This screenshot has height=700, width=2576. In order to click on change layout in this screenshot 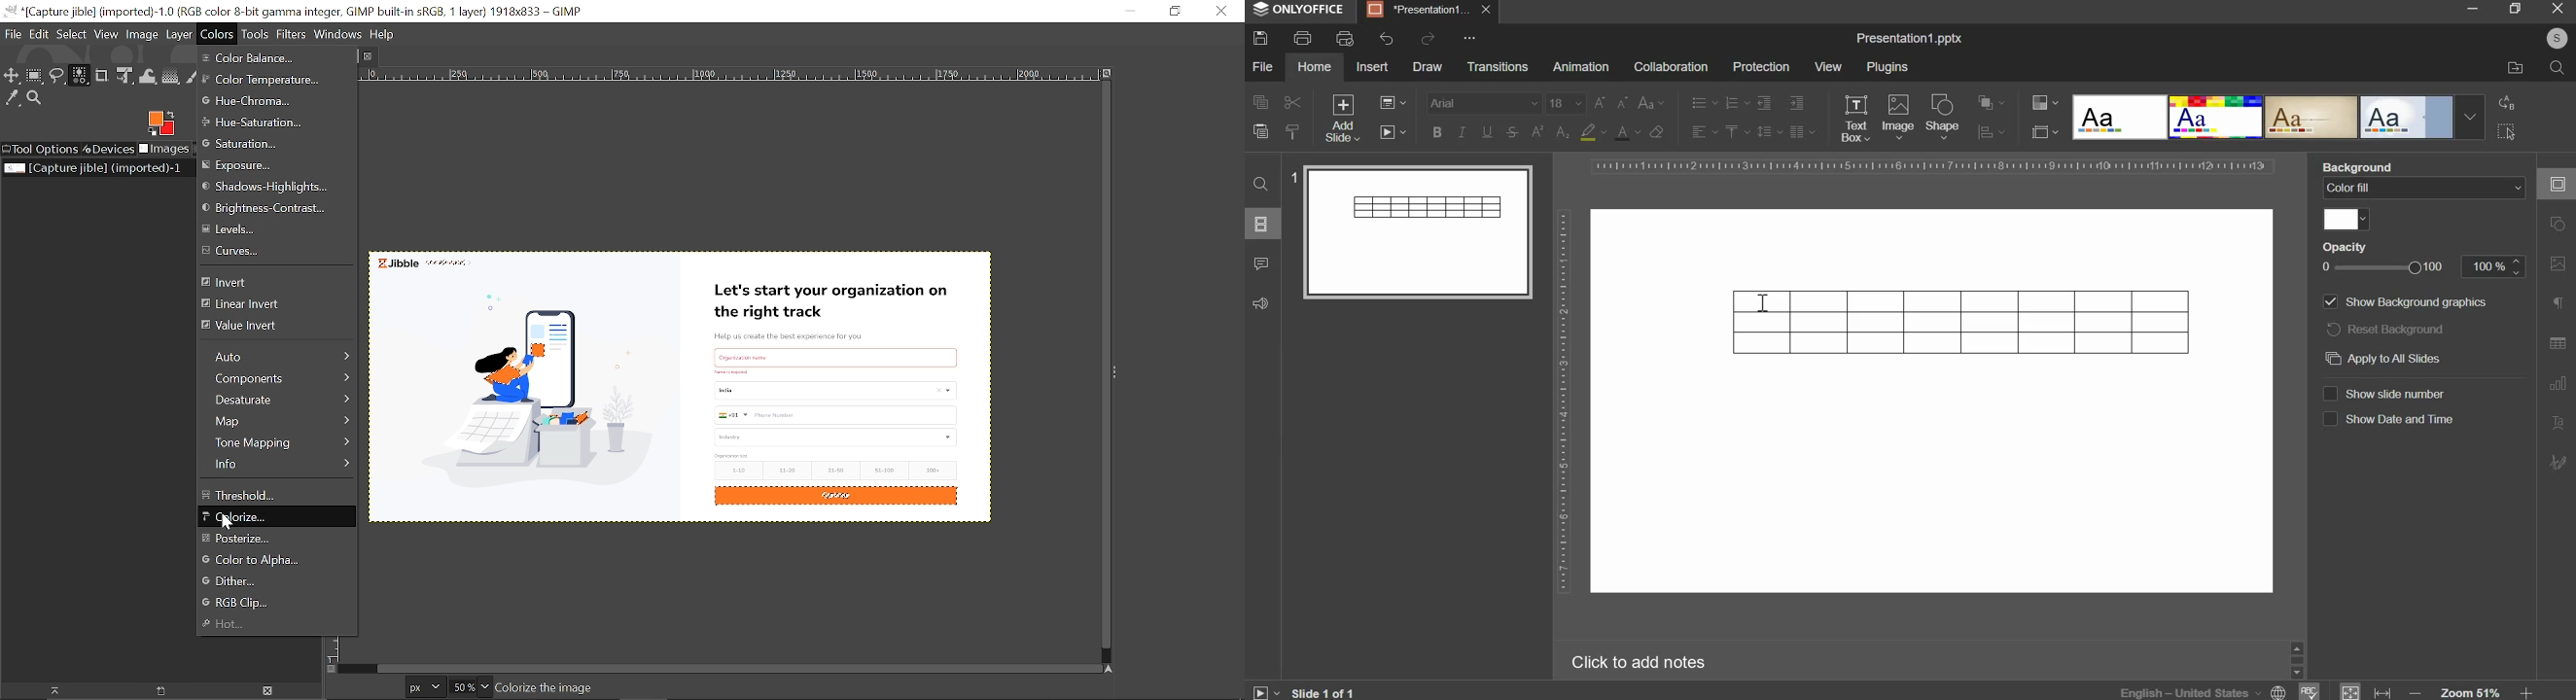, I will do `click(1392, 102)`.